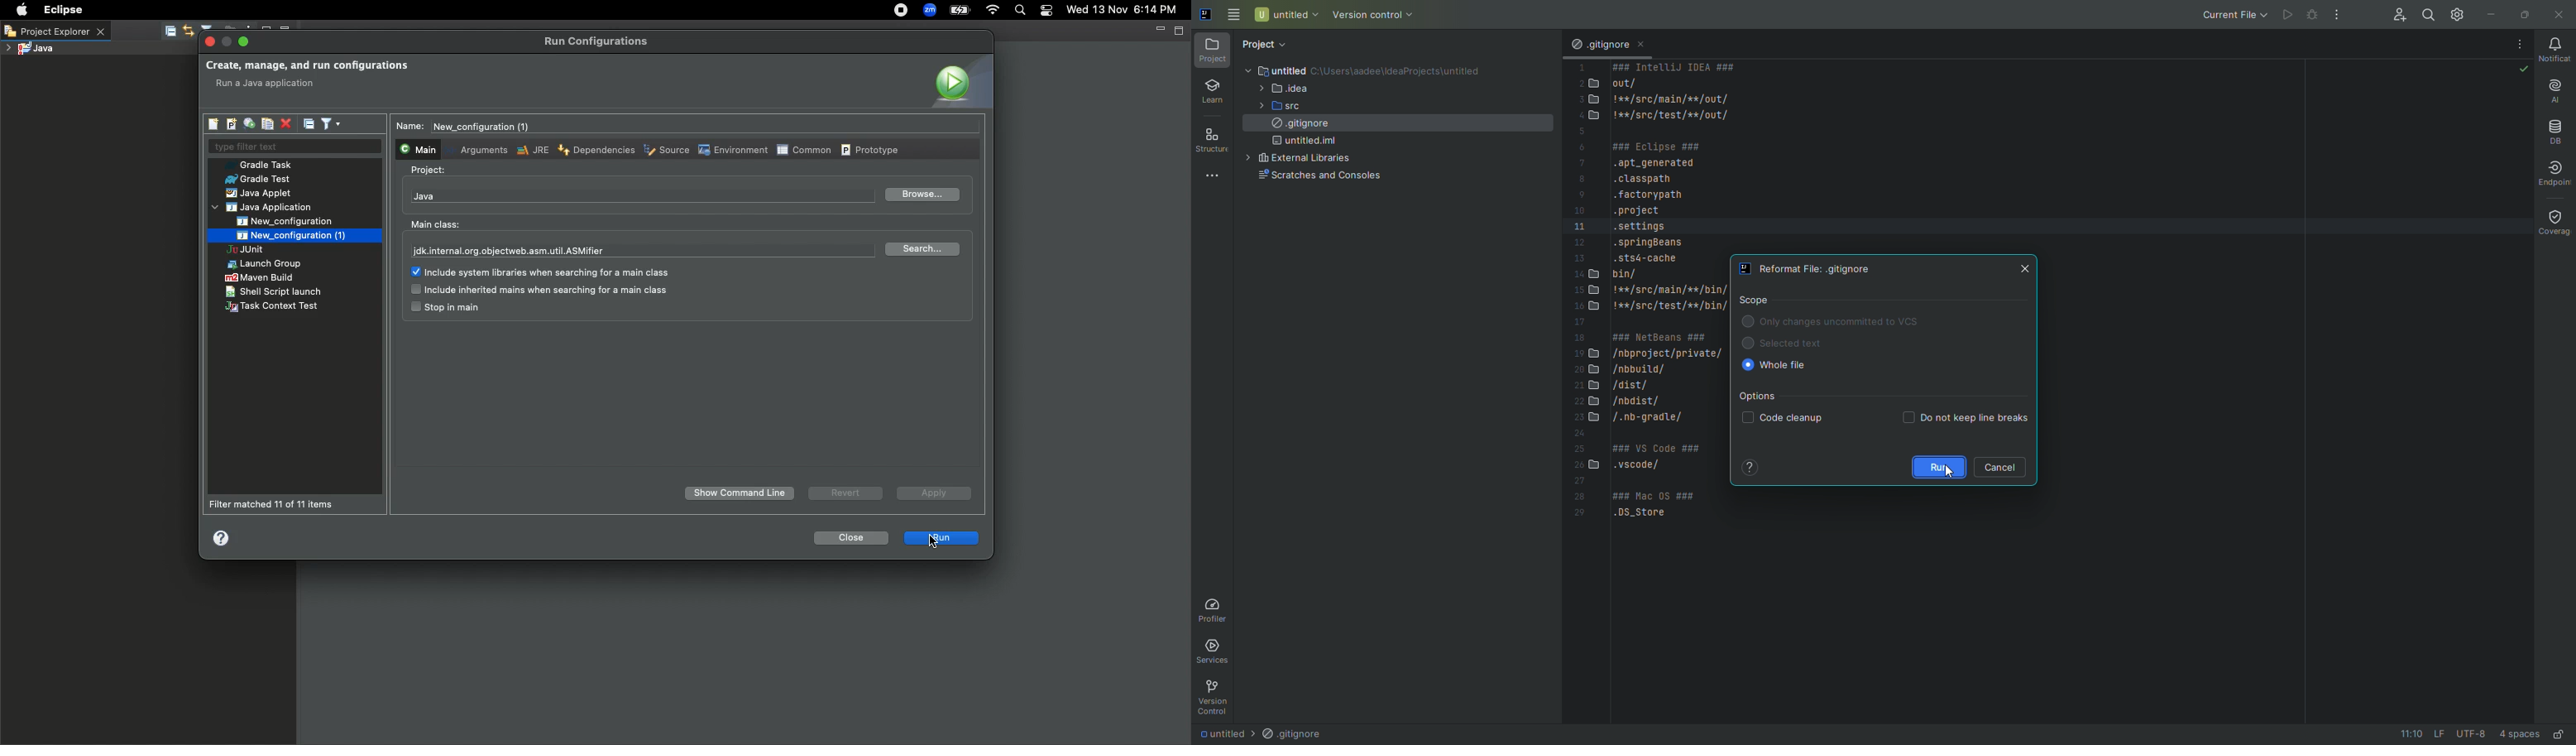  Describe the element at coordinates (1318, 178) in the screenshot. I see `Scratches and Console` at that location.